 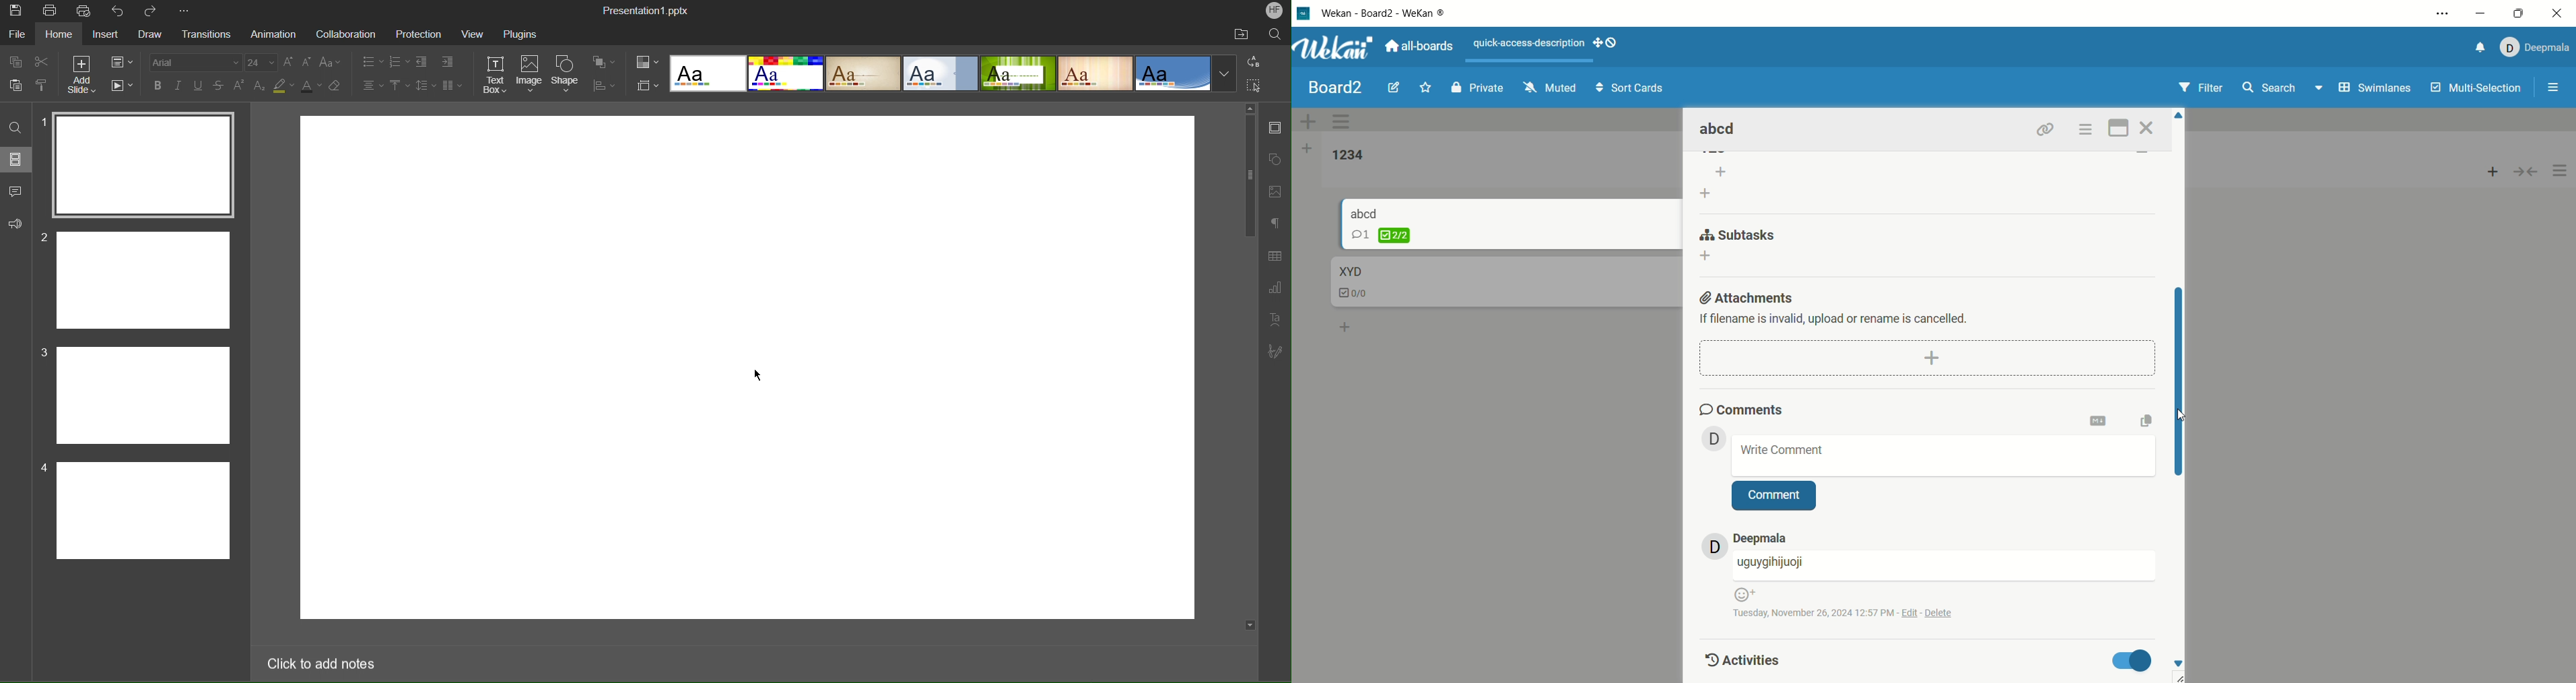 What do you see at coordinates (121, 60) in the screenshot?
I see `Slide Settings` at bounding box center [121, 60].